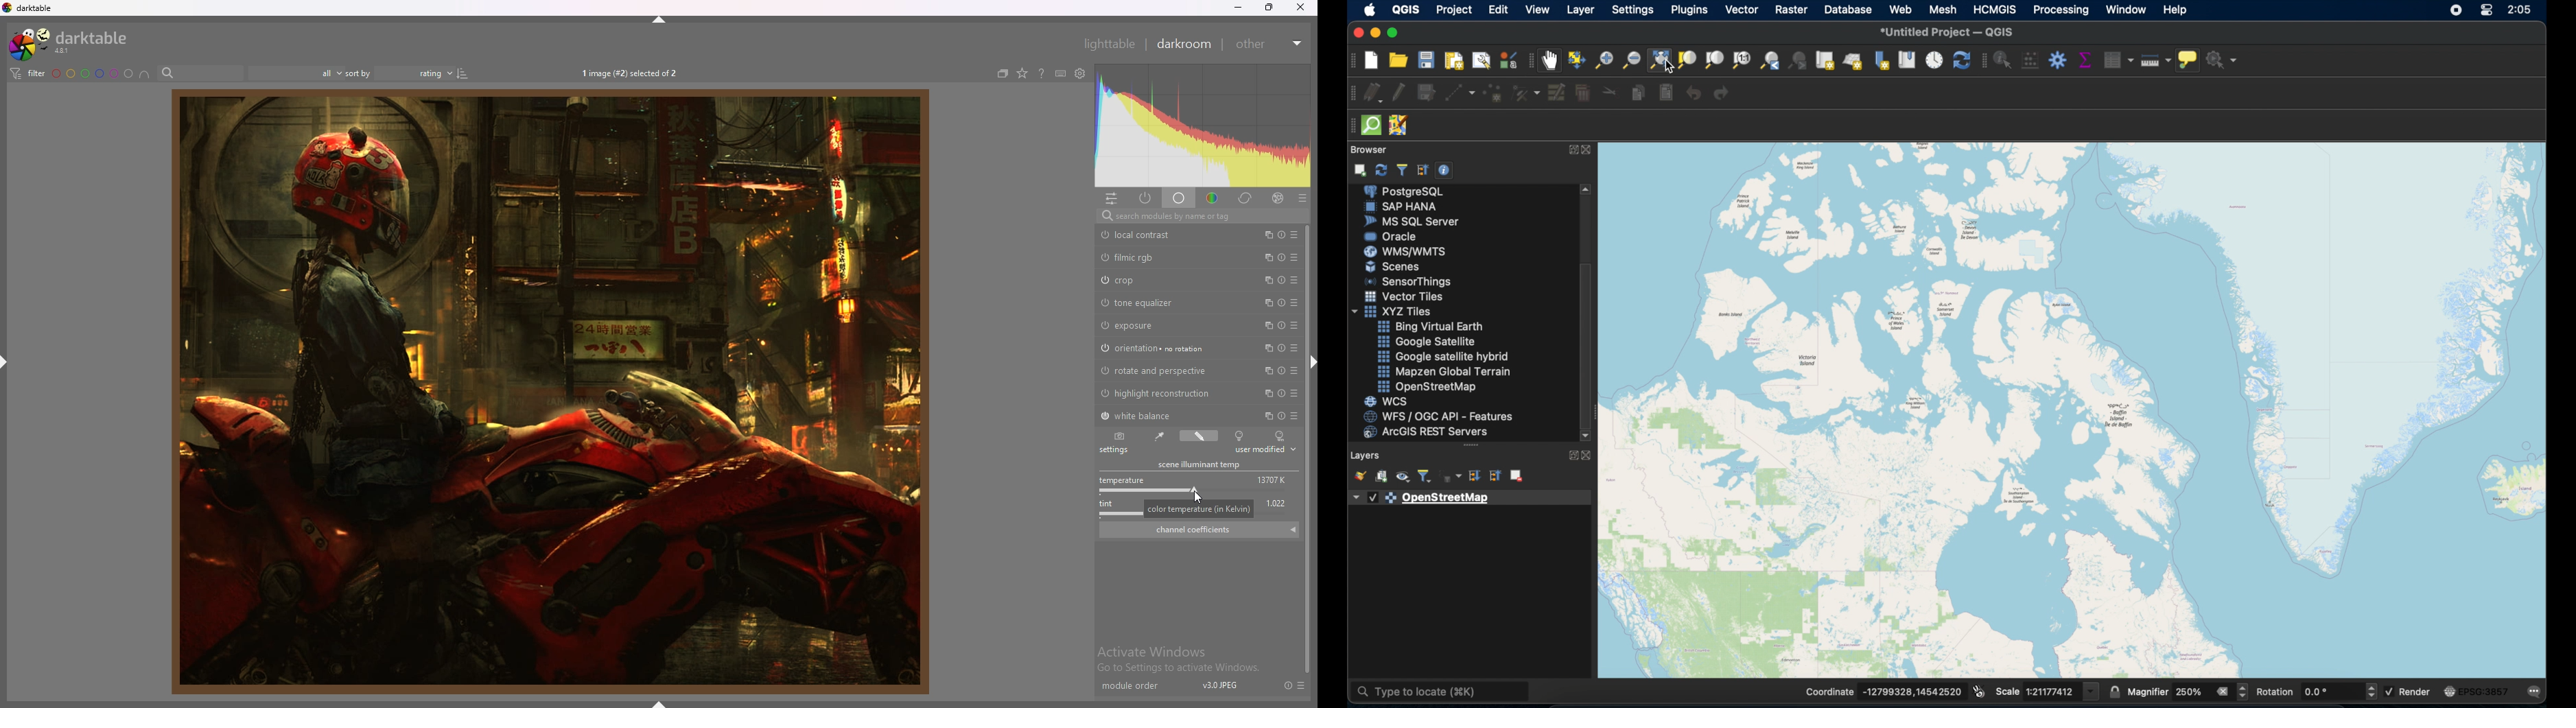  I want to click on presets, so click(1294, 234).